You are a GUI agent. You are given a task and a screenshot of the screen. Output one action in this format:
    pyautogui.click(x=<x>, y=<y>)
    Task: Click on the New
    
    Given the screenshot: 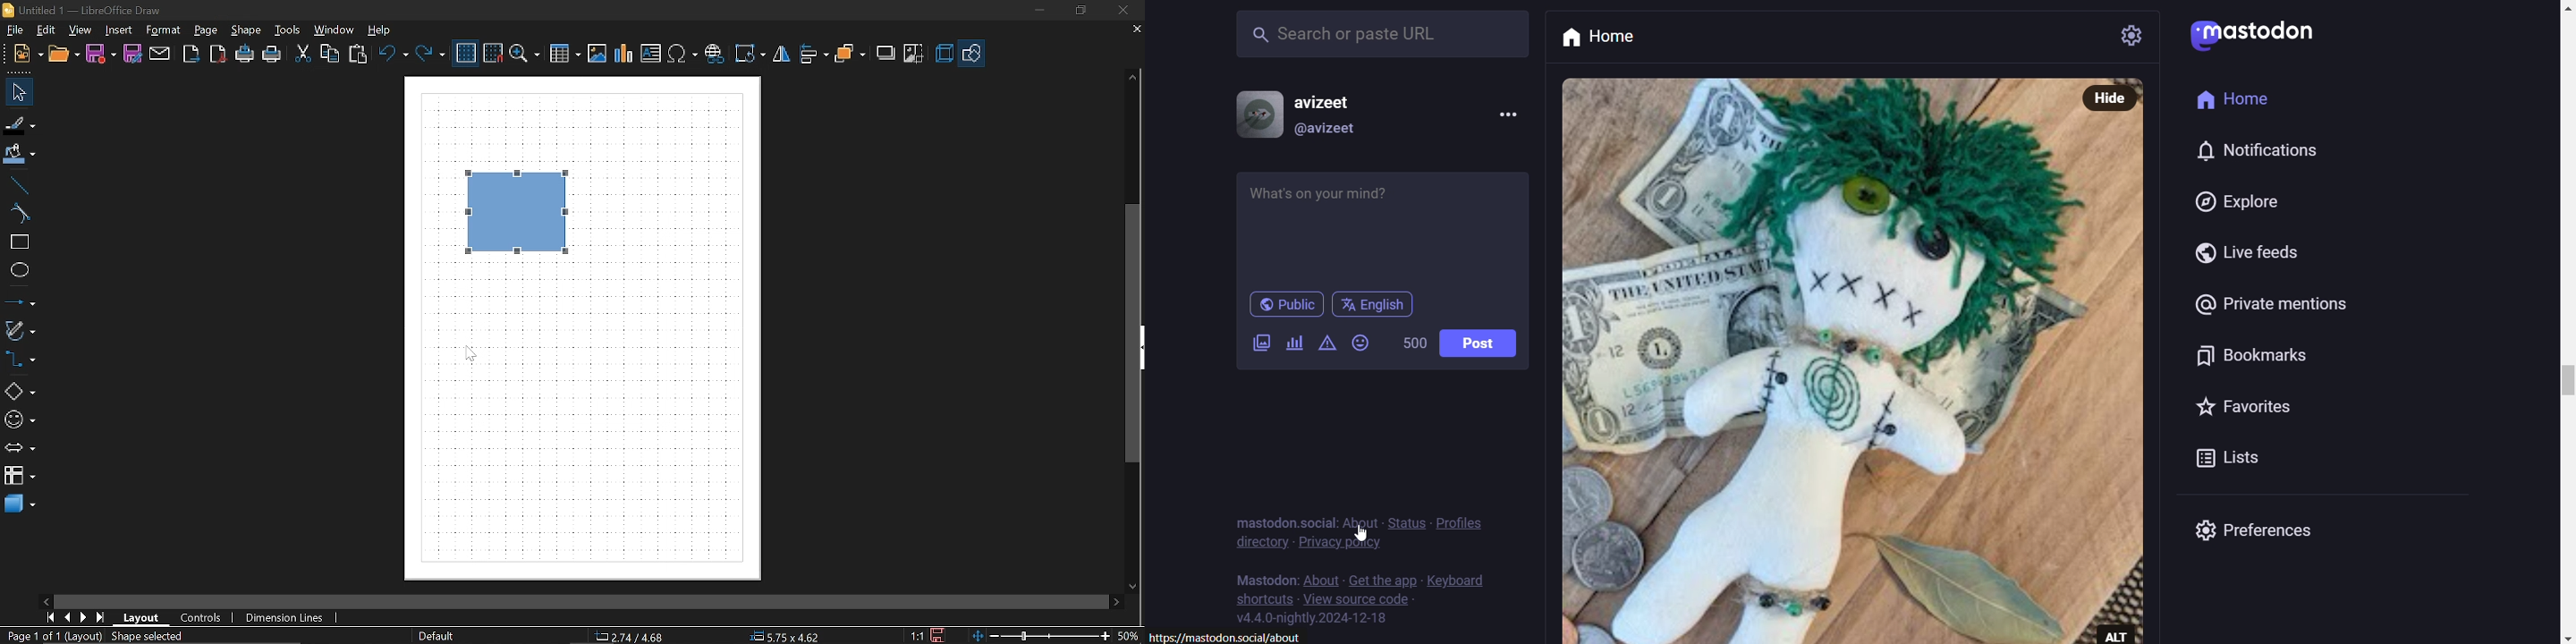 What is the action you would take?
    pyautogui.click(x=29, y=55)
    